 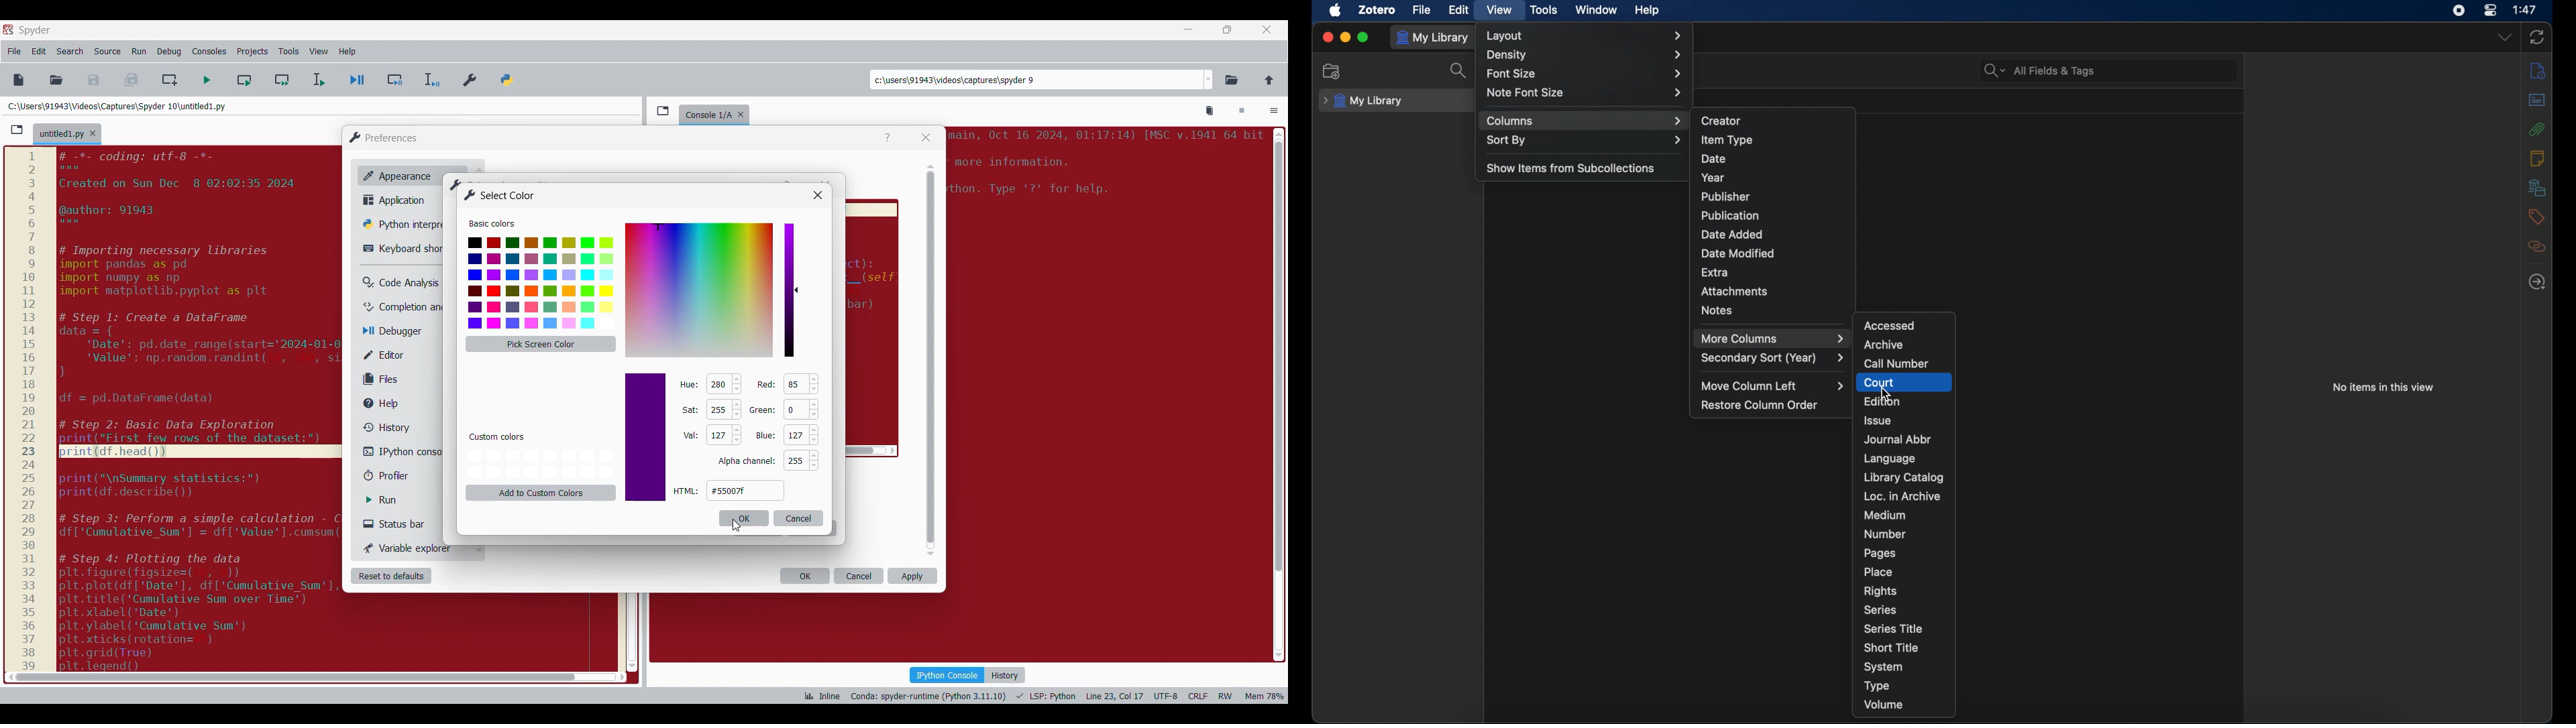 What do you see at coordinates (358, 80) in the screenshot?
I see `Debug file` at bounding box center [358, 80].